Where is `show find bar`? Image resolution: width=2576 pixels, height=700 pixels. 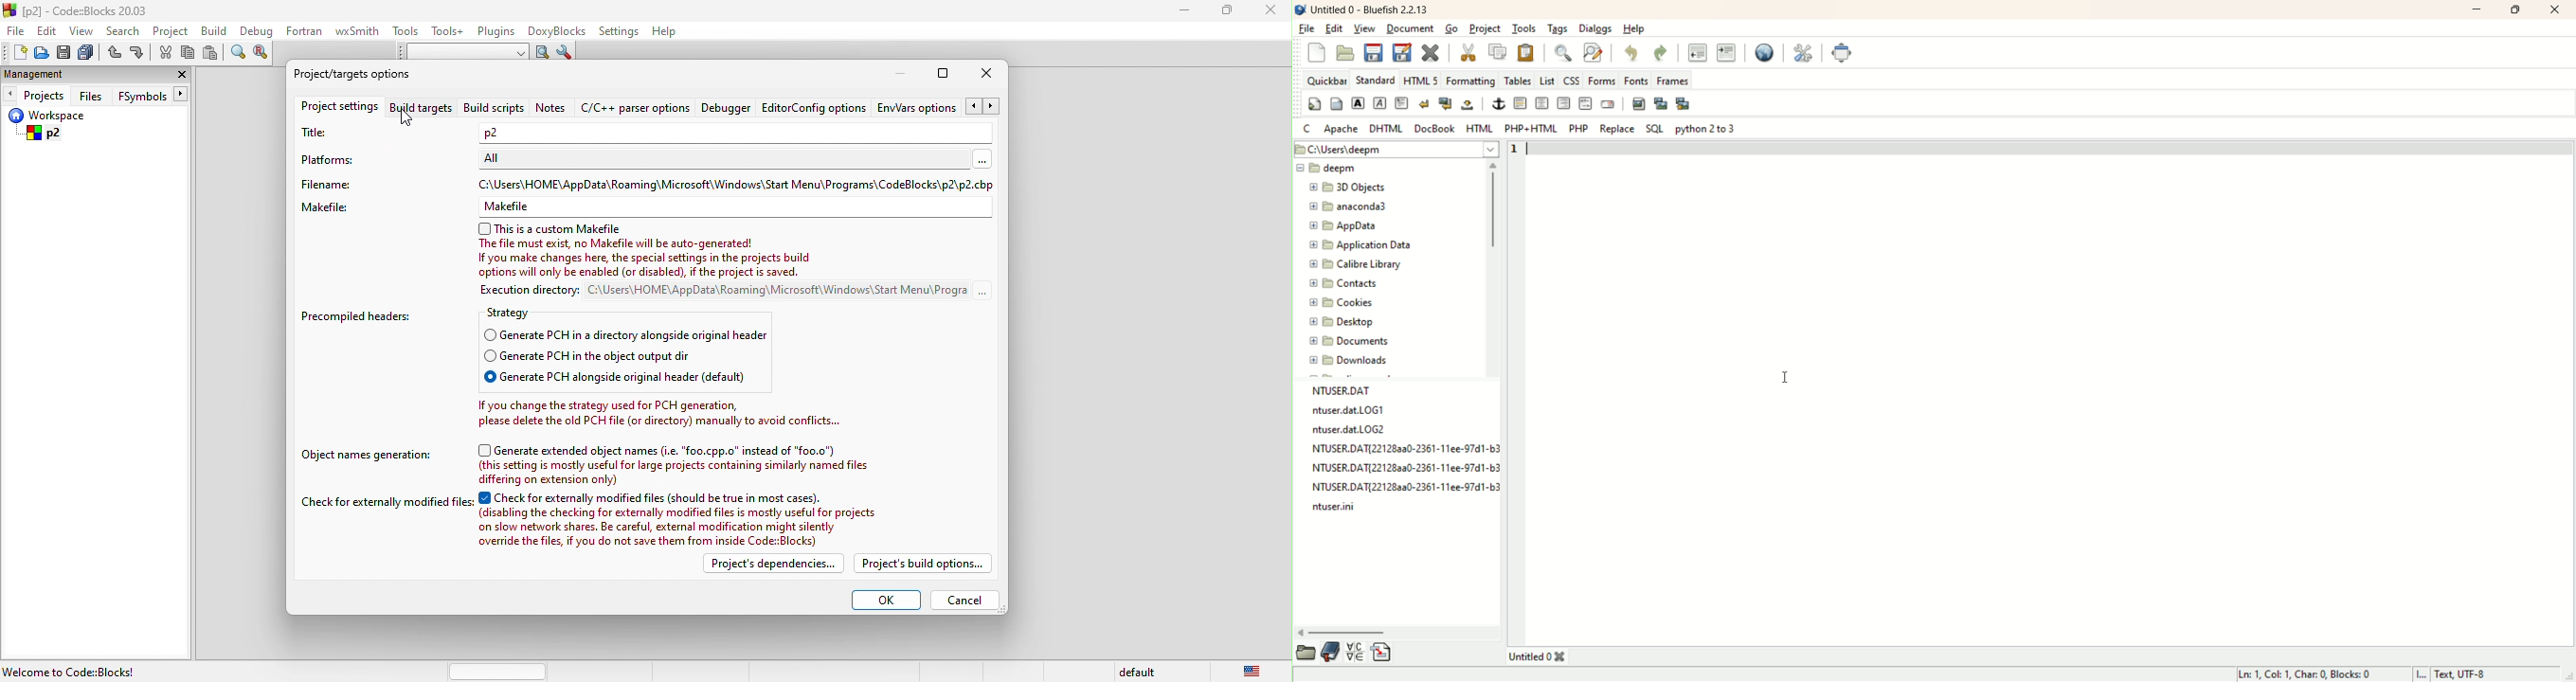 show find bar is located at coordinates (1558, 53).